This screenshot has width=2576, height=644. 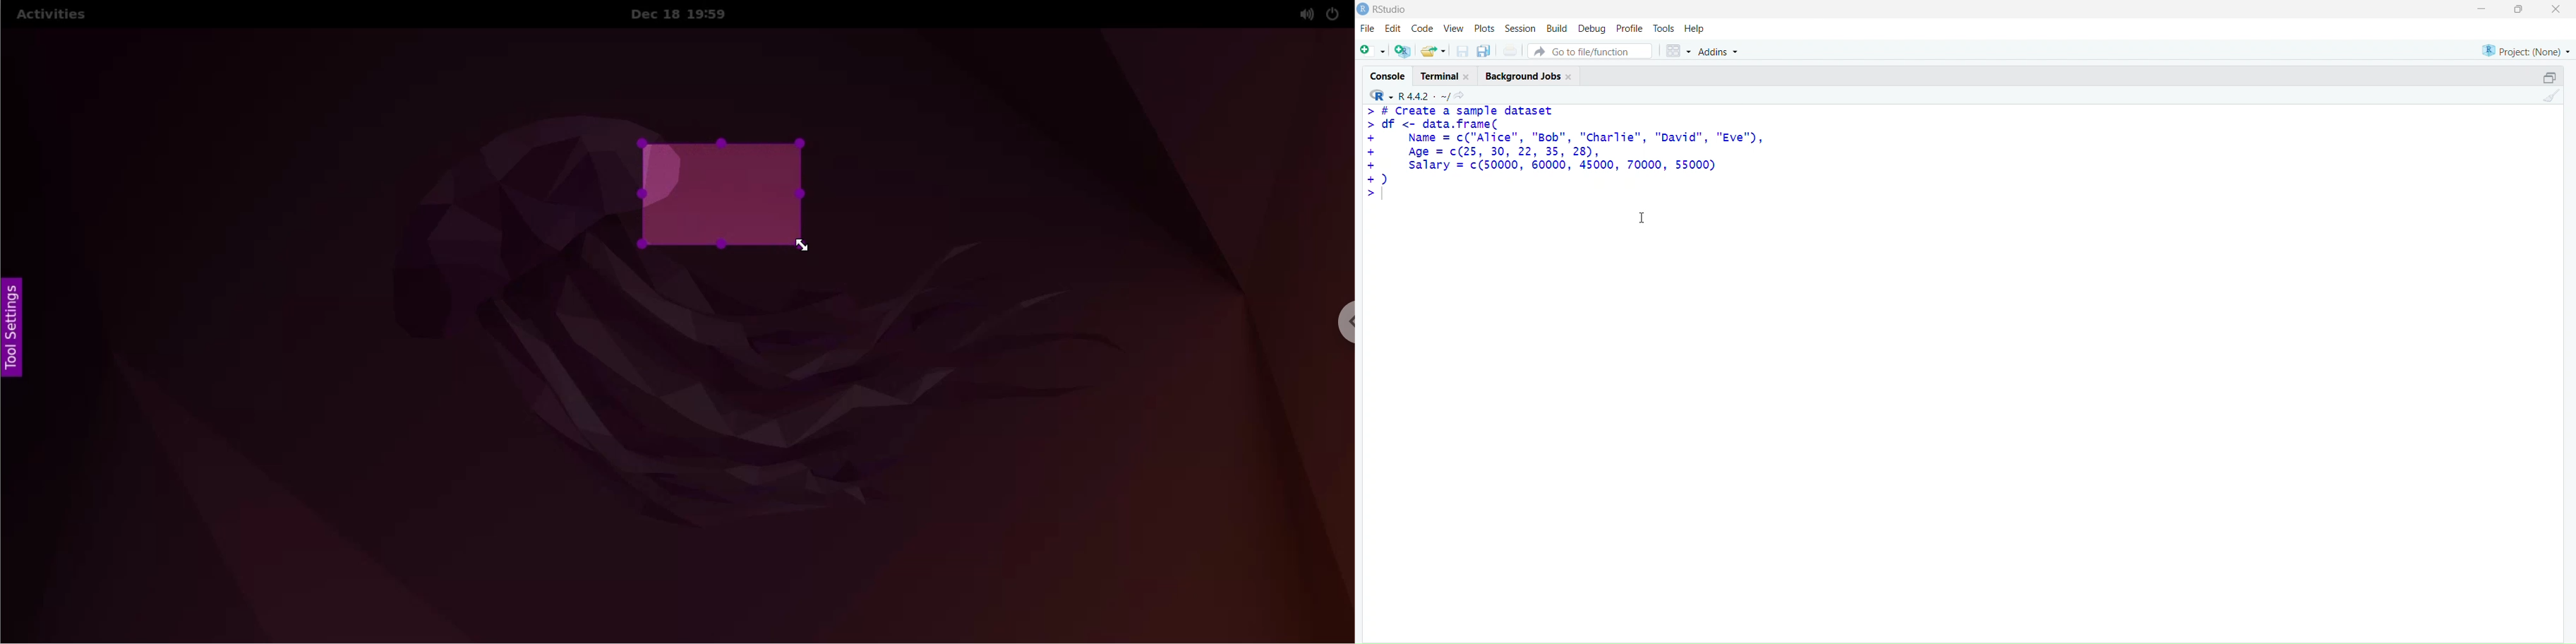 What do you see at coordinates (2476, 8) in the screenshot?
I see `minimize` at bounding box center [2476, 8].